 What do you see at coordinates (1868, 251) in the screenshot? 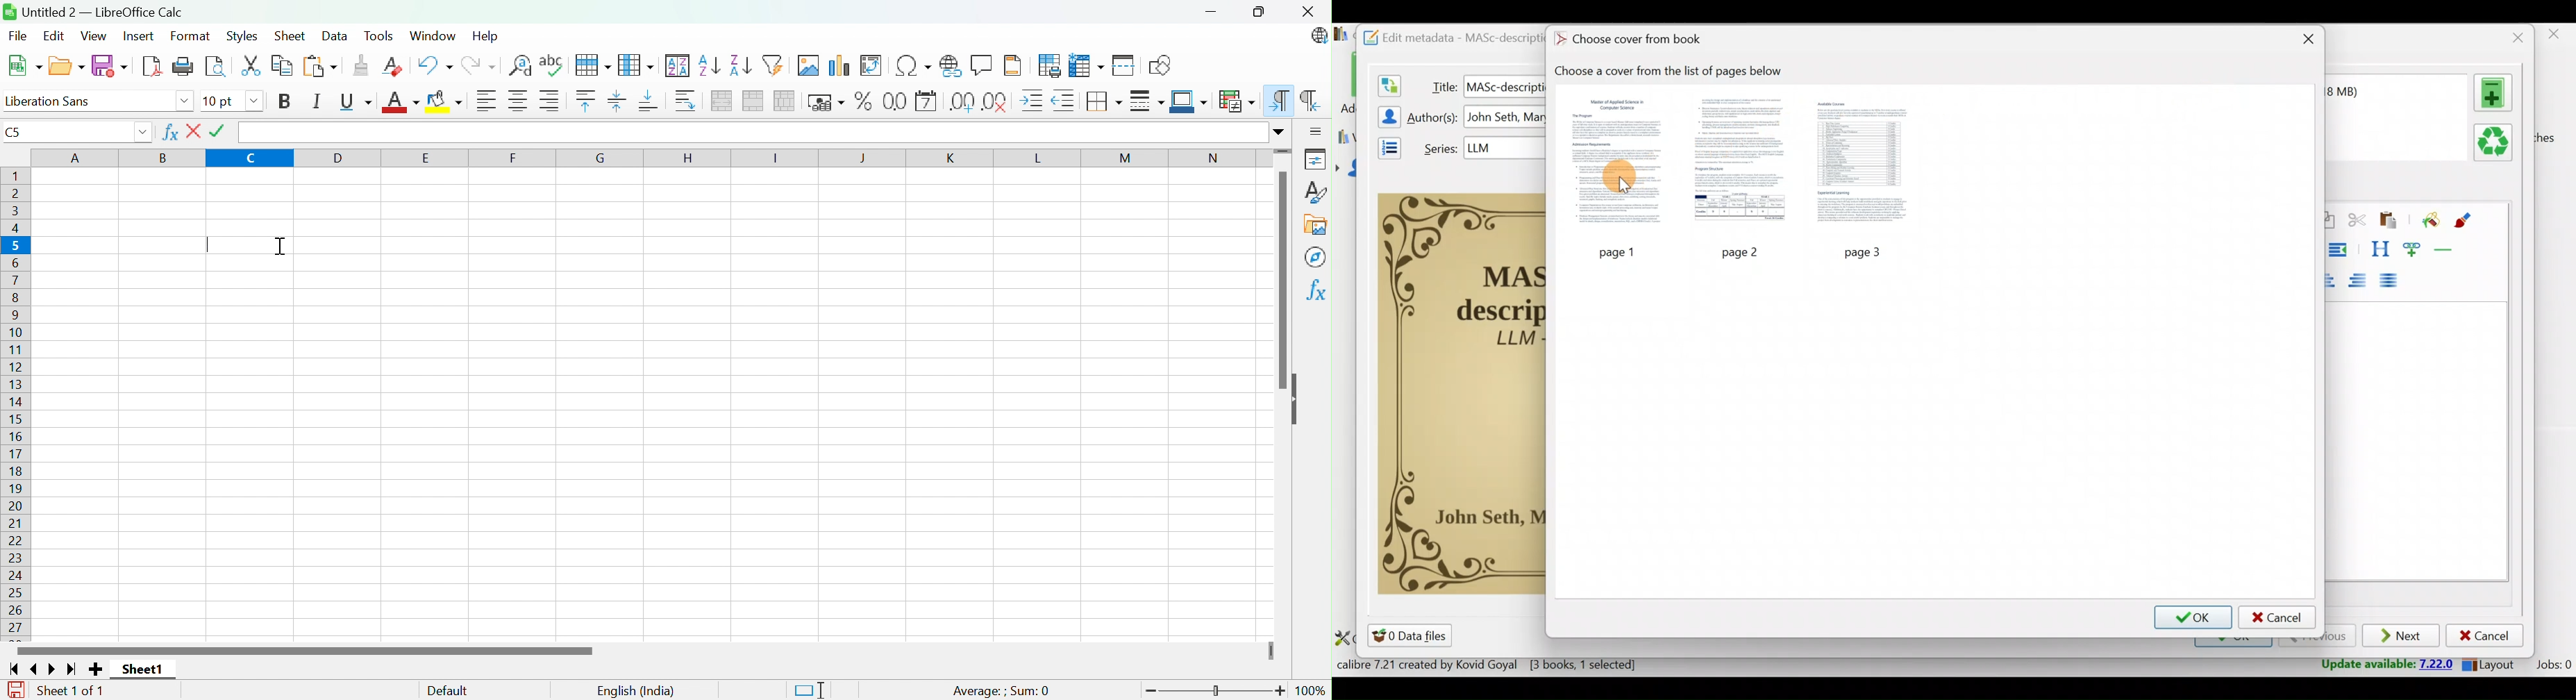
I see `` at bounding box center [1868, 251].